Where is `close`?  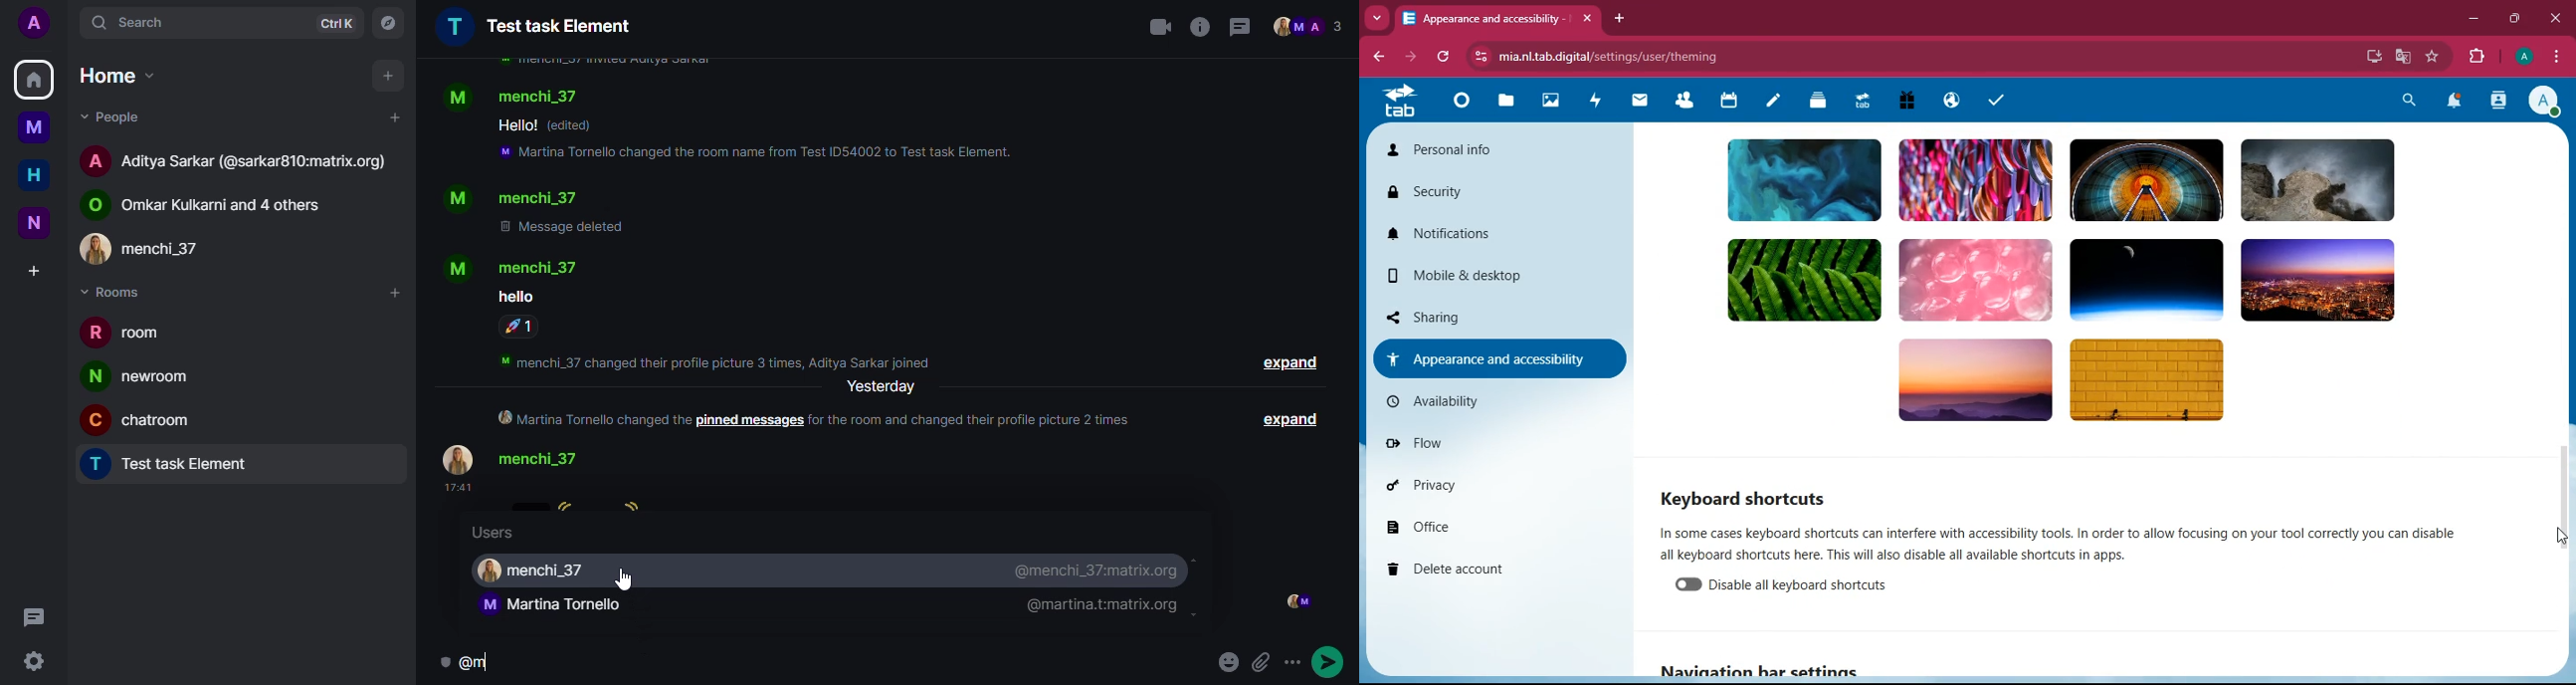
close is located at coordinates (2557, 19).